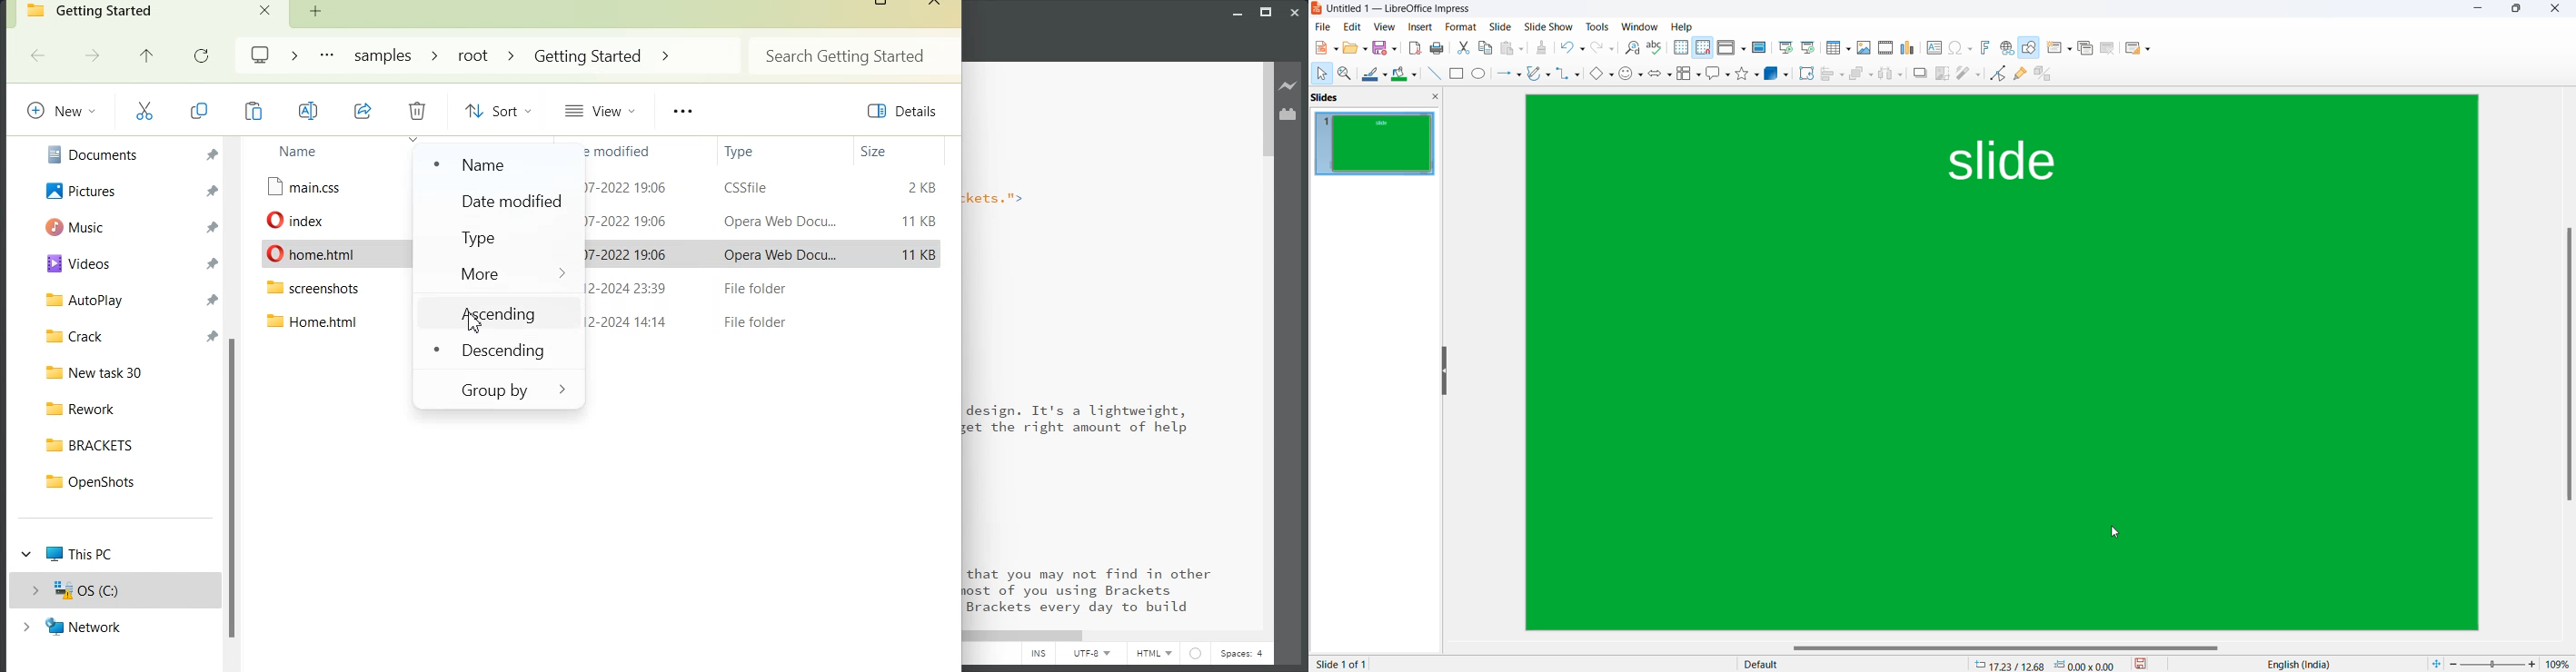 The height and width of the screenshot is (672, 2576). Describe the element at coordinates (1684, 26) in the screenshot. I see `Help` at that location.